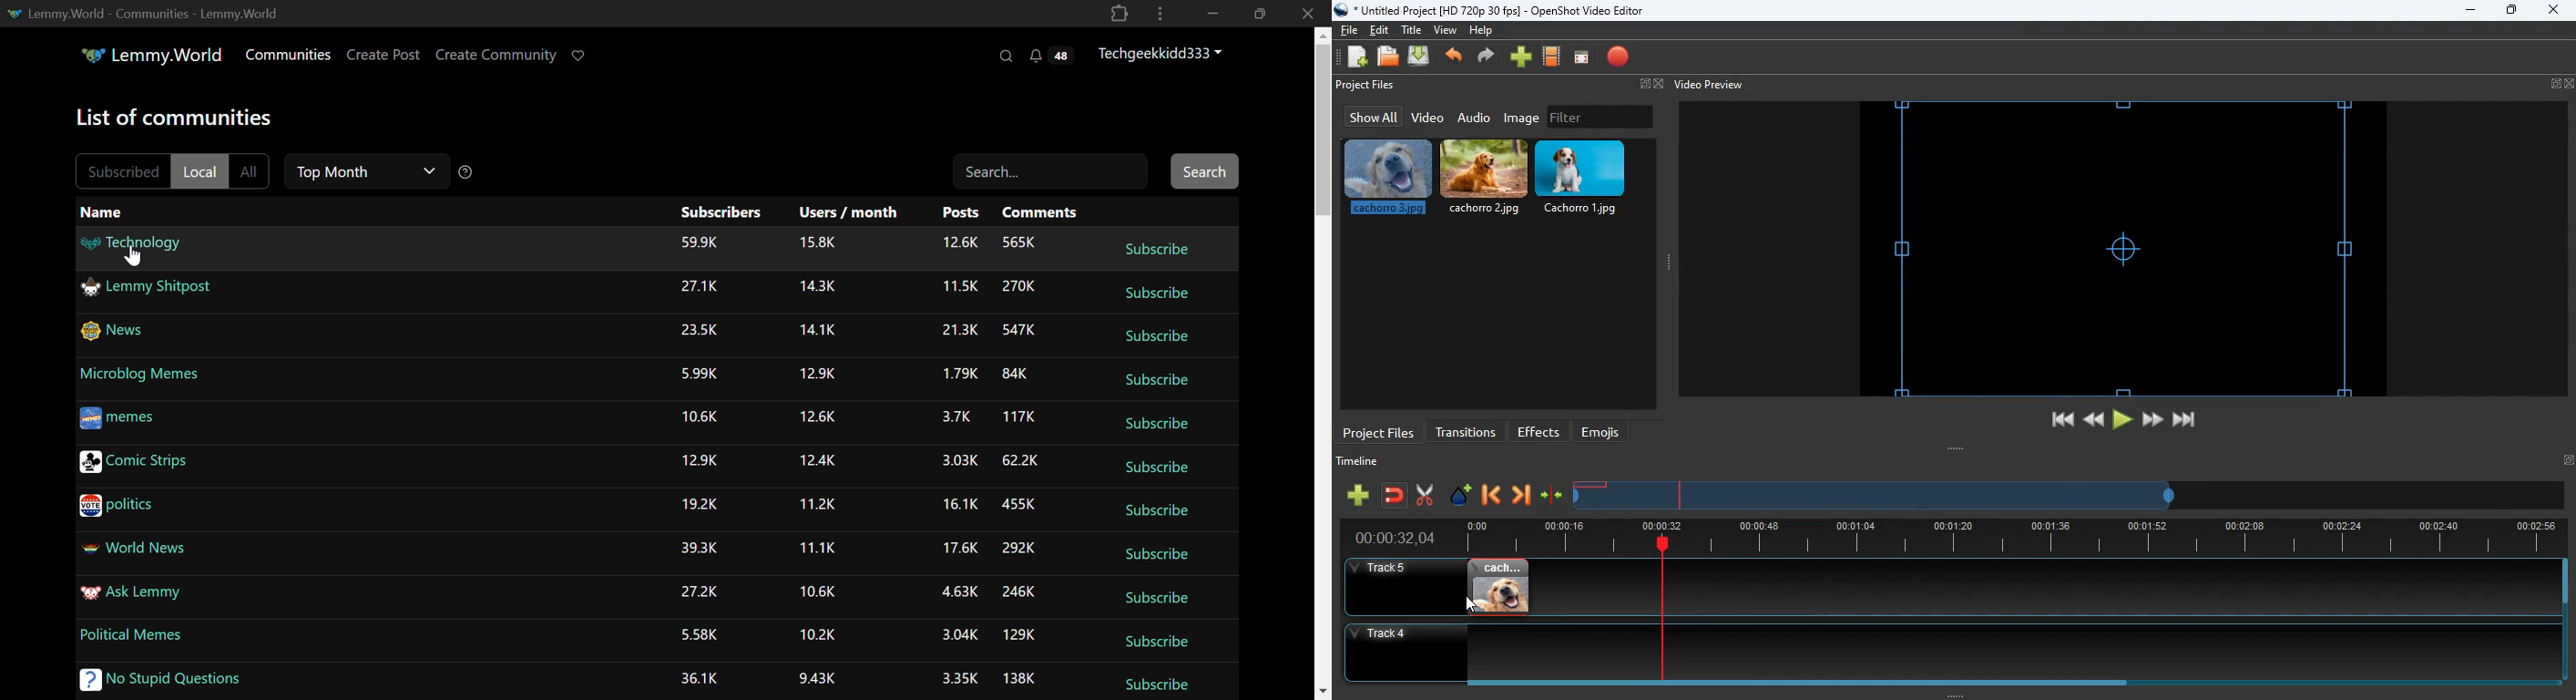 The image size is (2576, 700). I want to click on Subscribers, so click(718, 212).